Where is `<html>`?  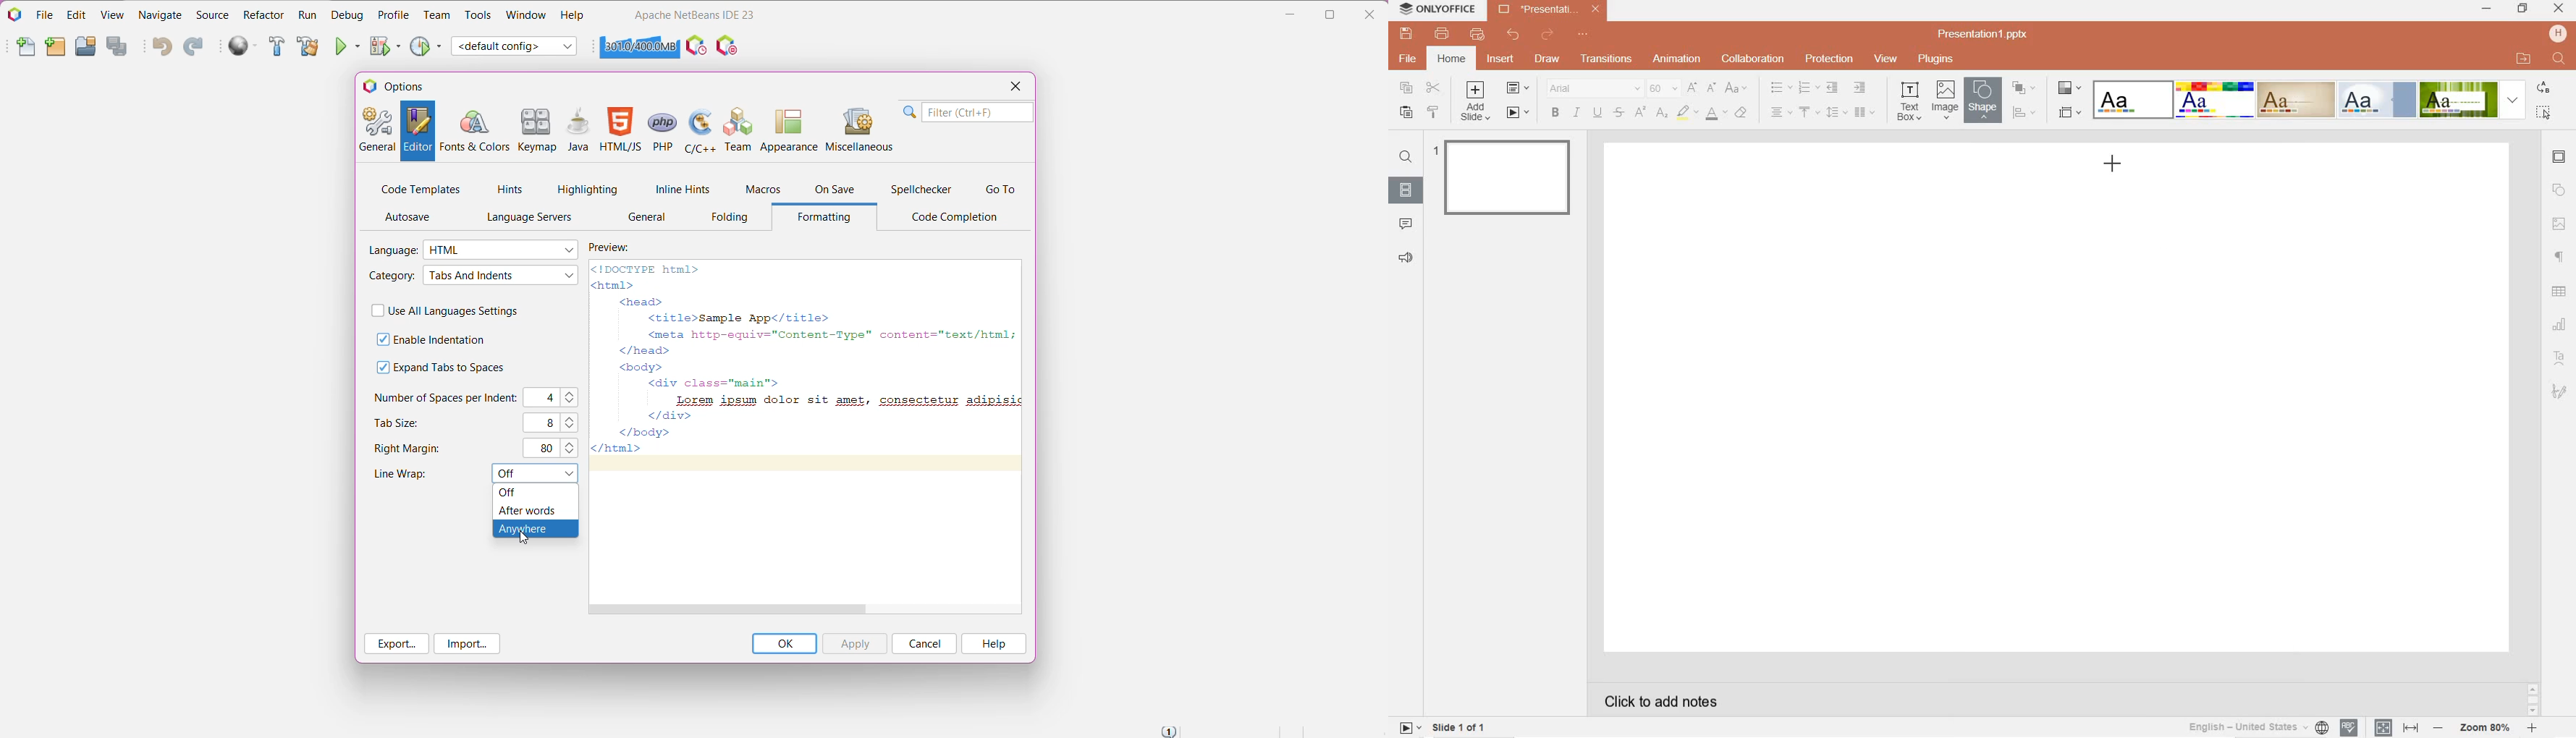
<html> is located at coordinates (617, 285).